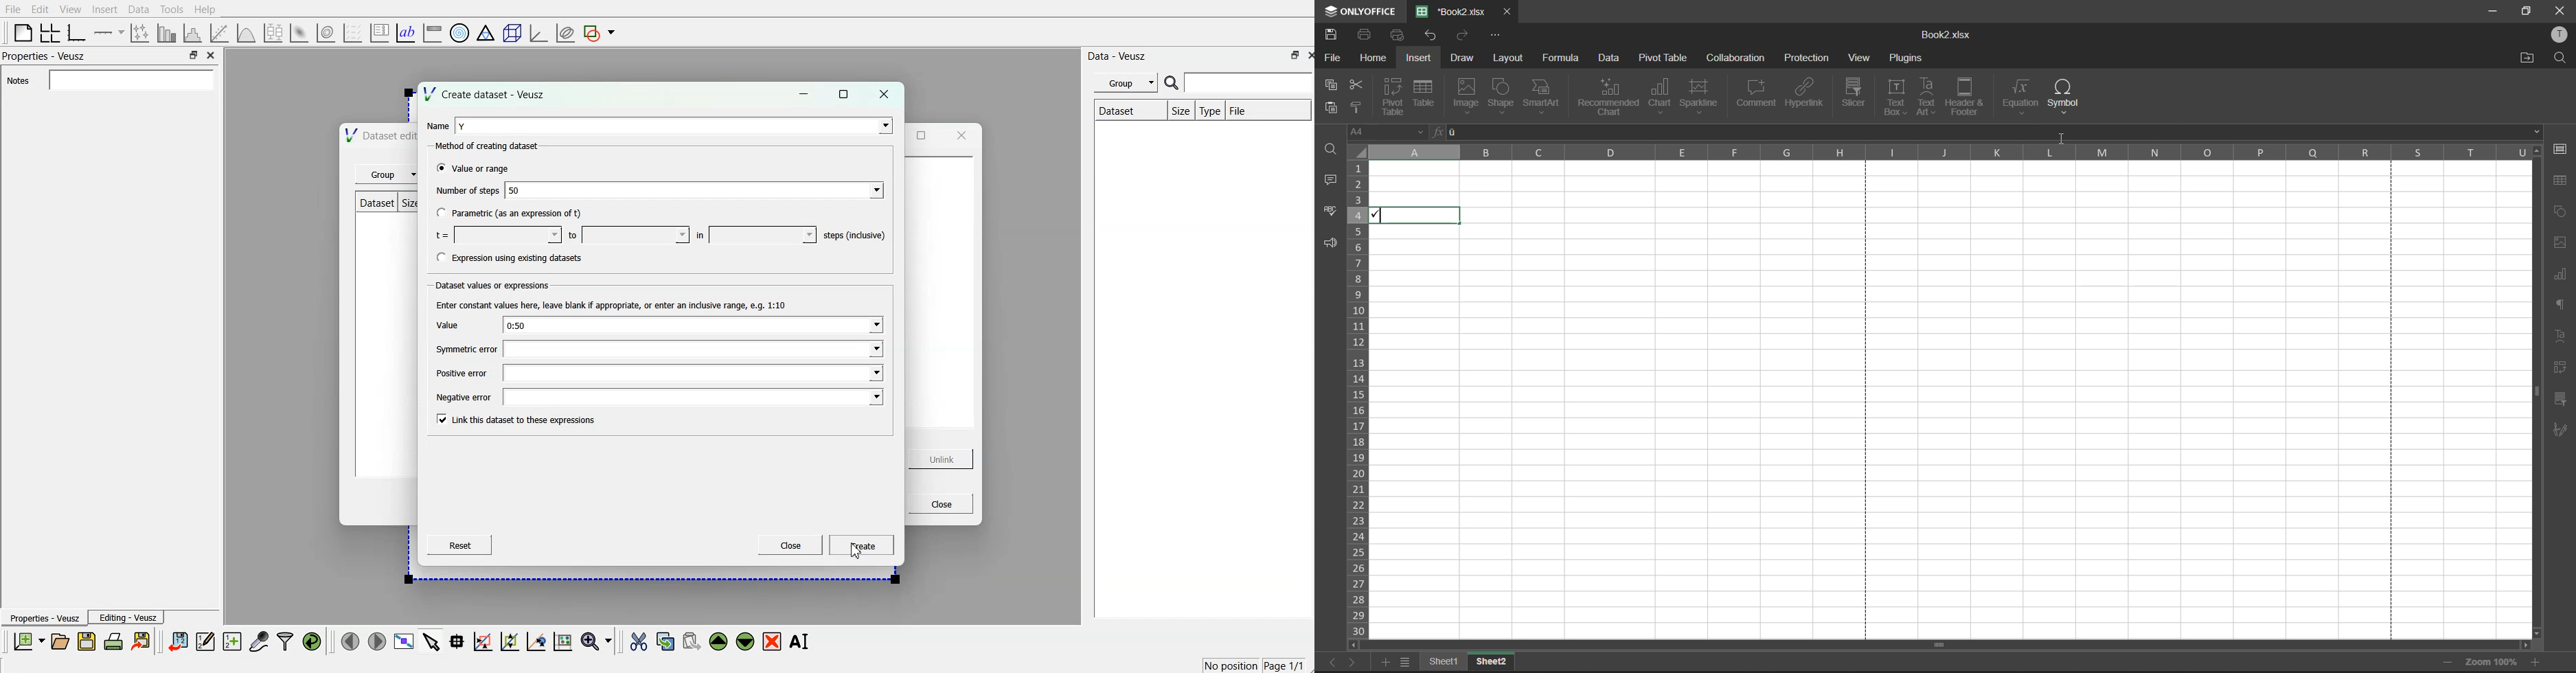  Describe the element at coordinates (1543, 97) in the screenshot. I see `smart art` at that location.